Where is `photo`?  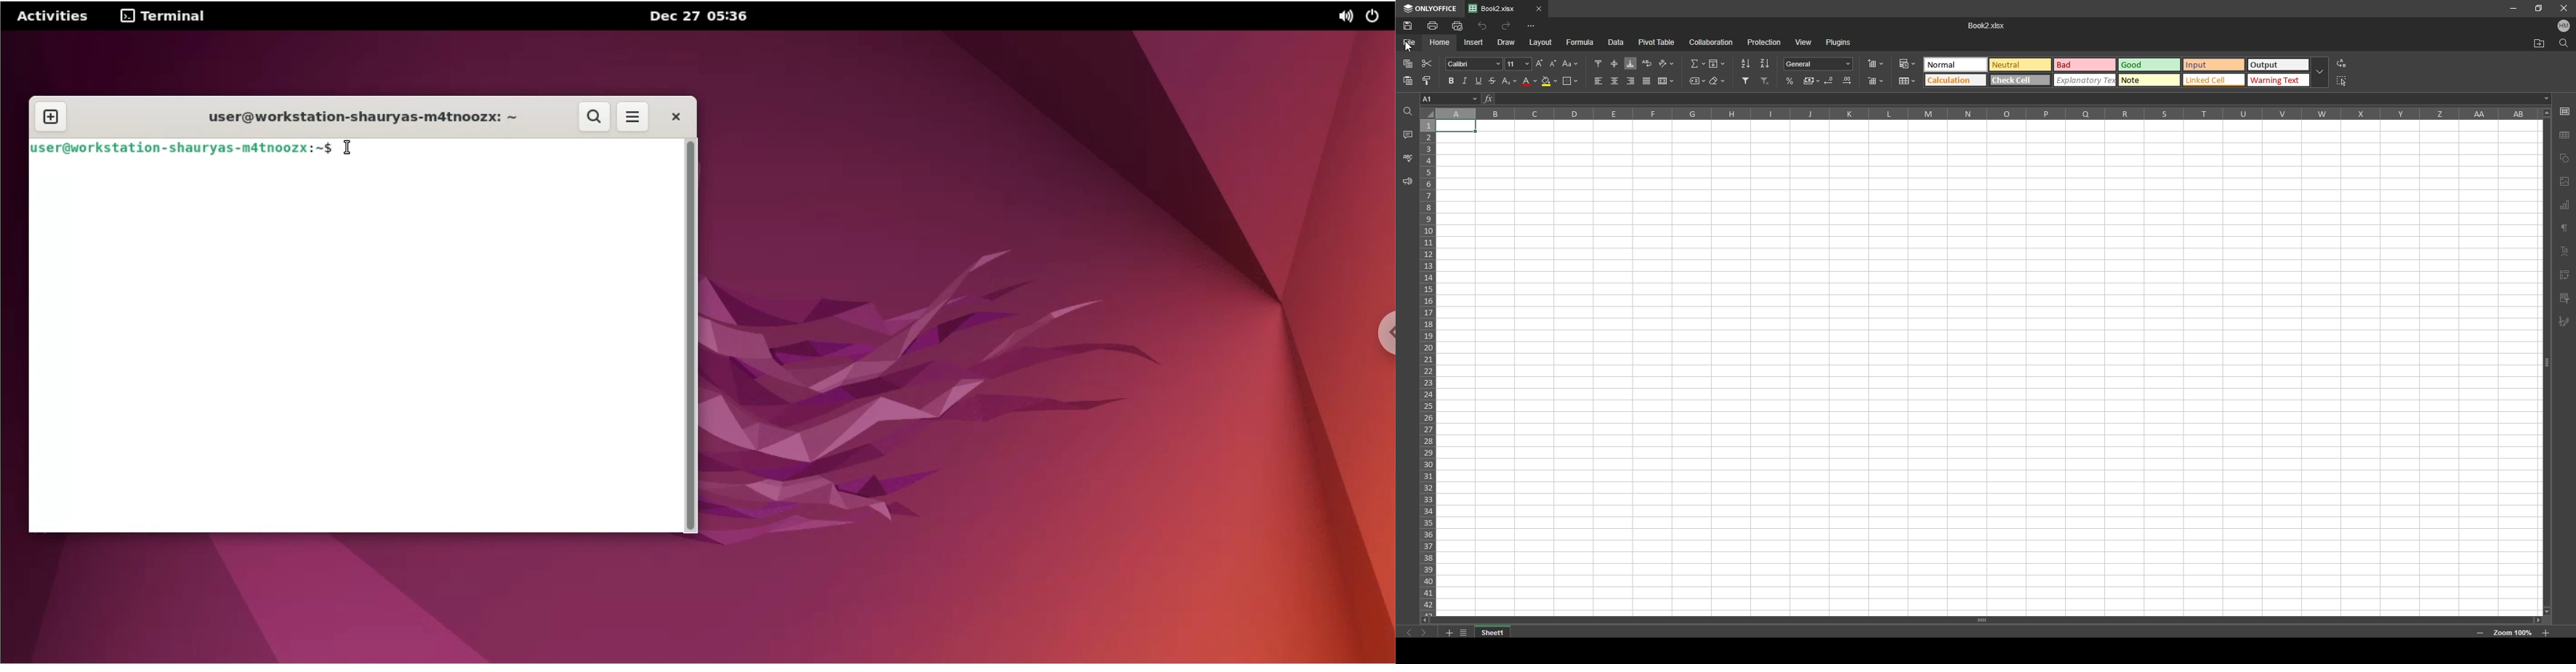
photo is located at coordinates (2565, 183).